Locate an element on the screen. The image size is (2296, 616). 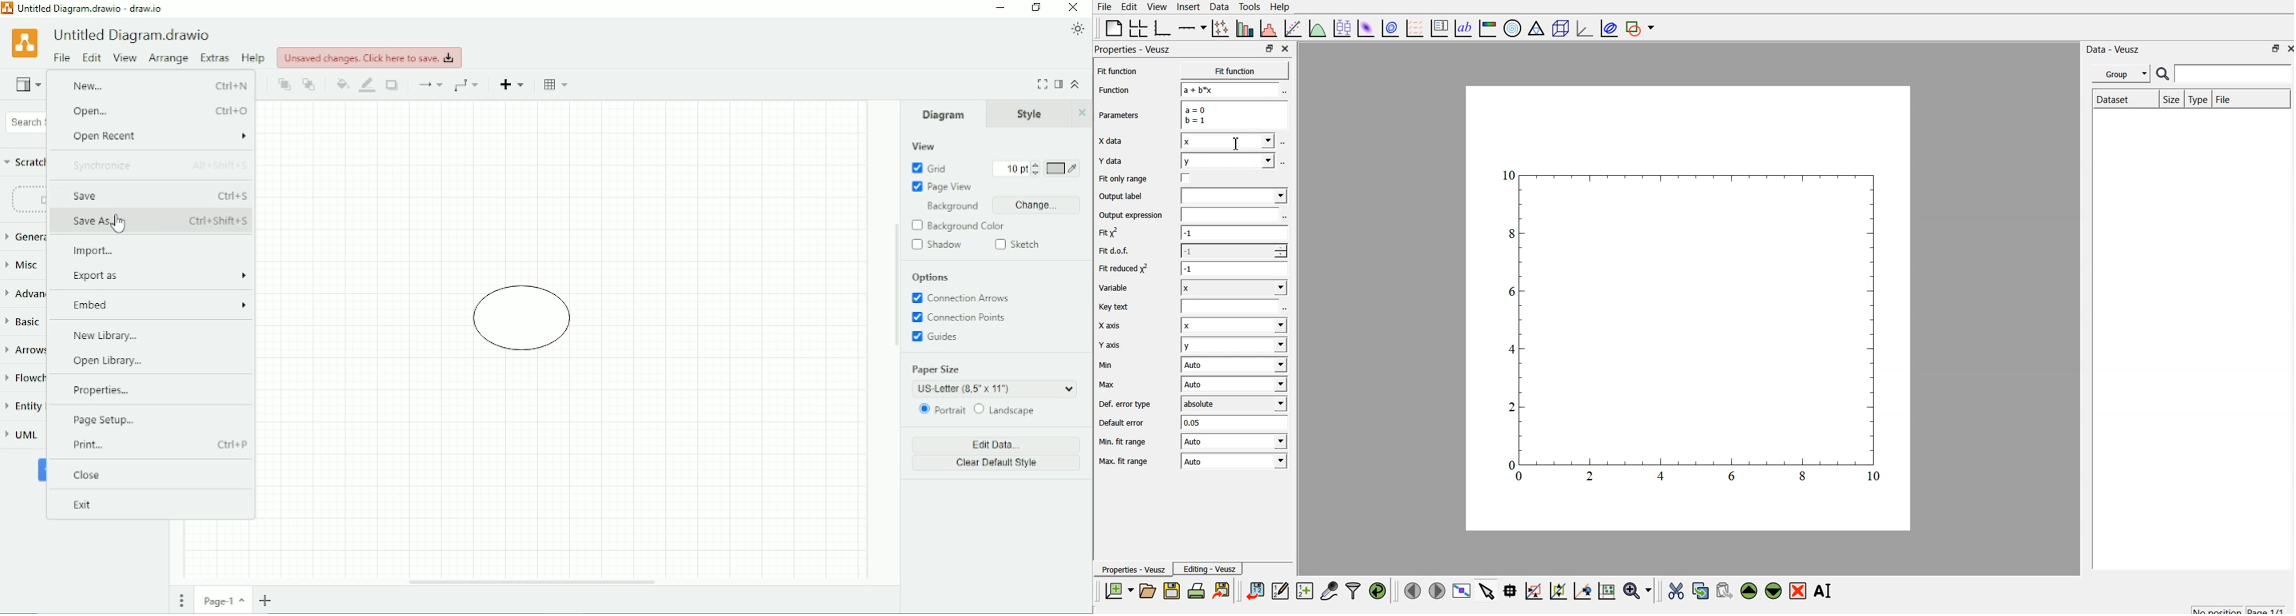
file is located at coordinates (2250, 99).